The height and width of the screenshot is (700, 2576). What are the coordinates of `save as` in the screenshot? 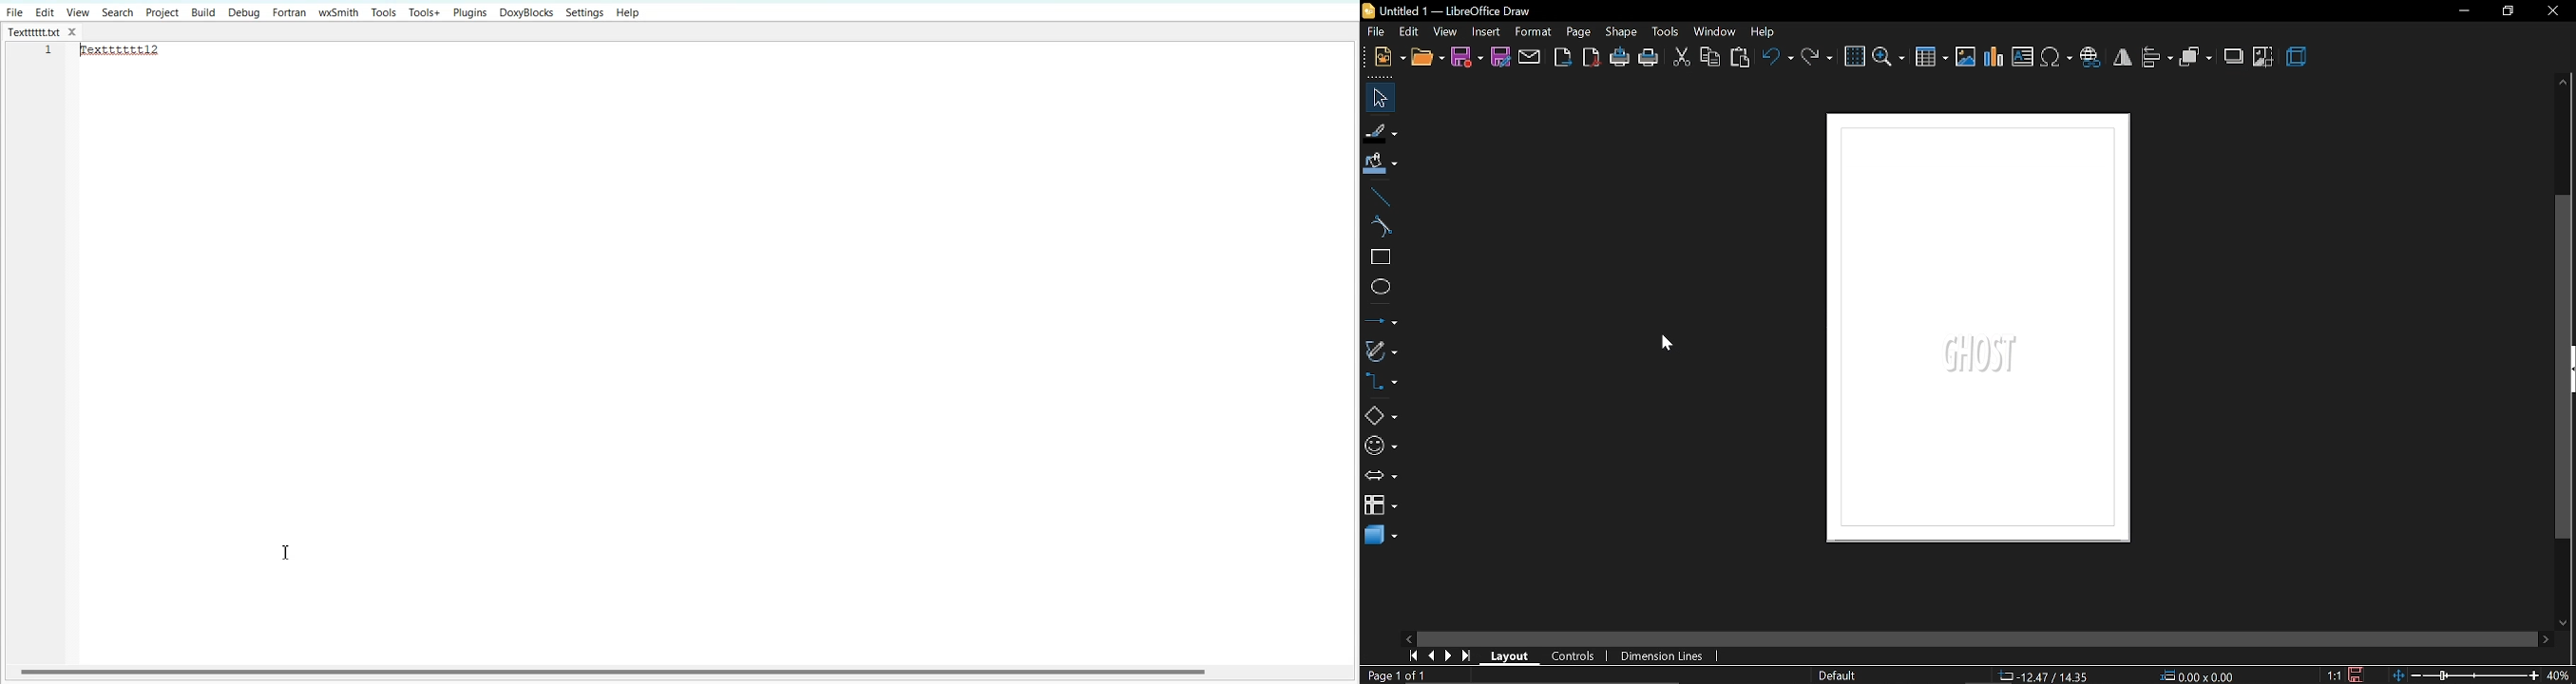 It's located at (1501, 57).